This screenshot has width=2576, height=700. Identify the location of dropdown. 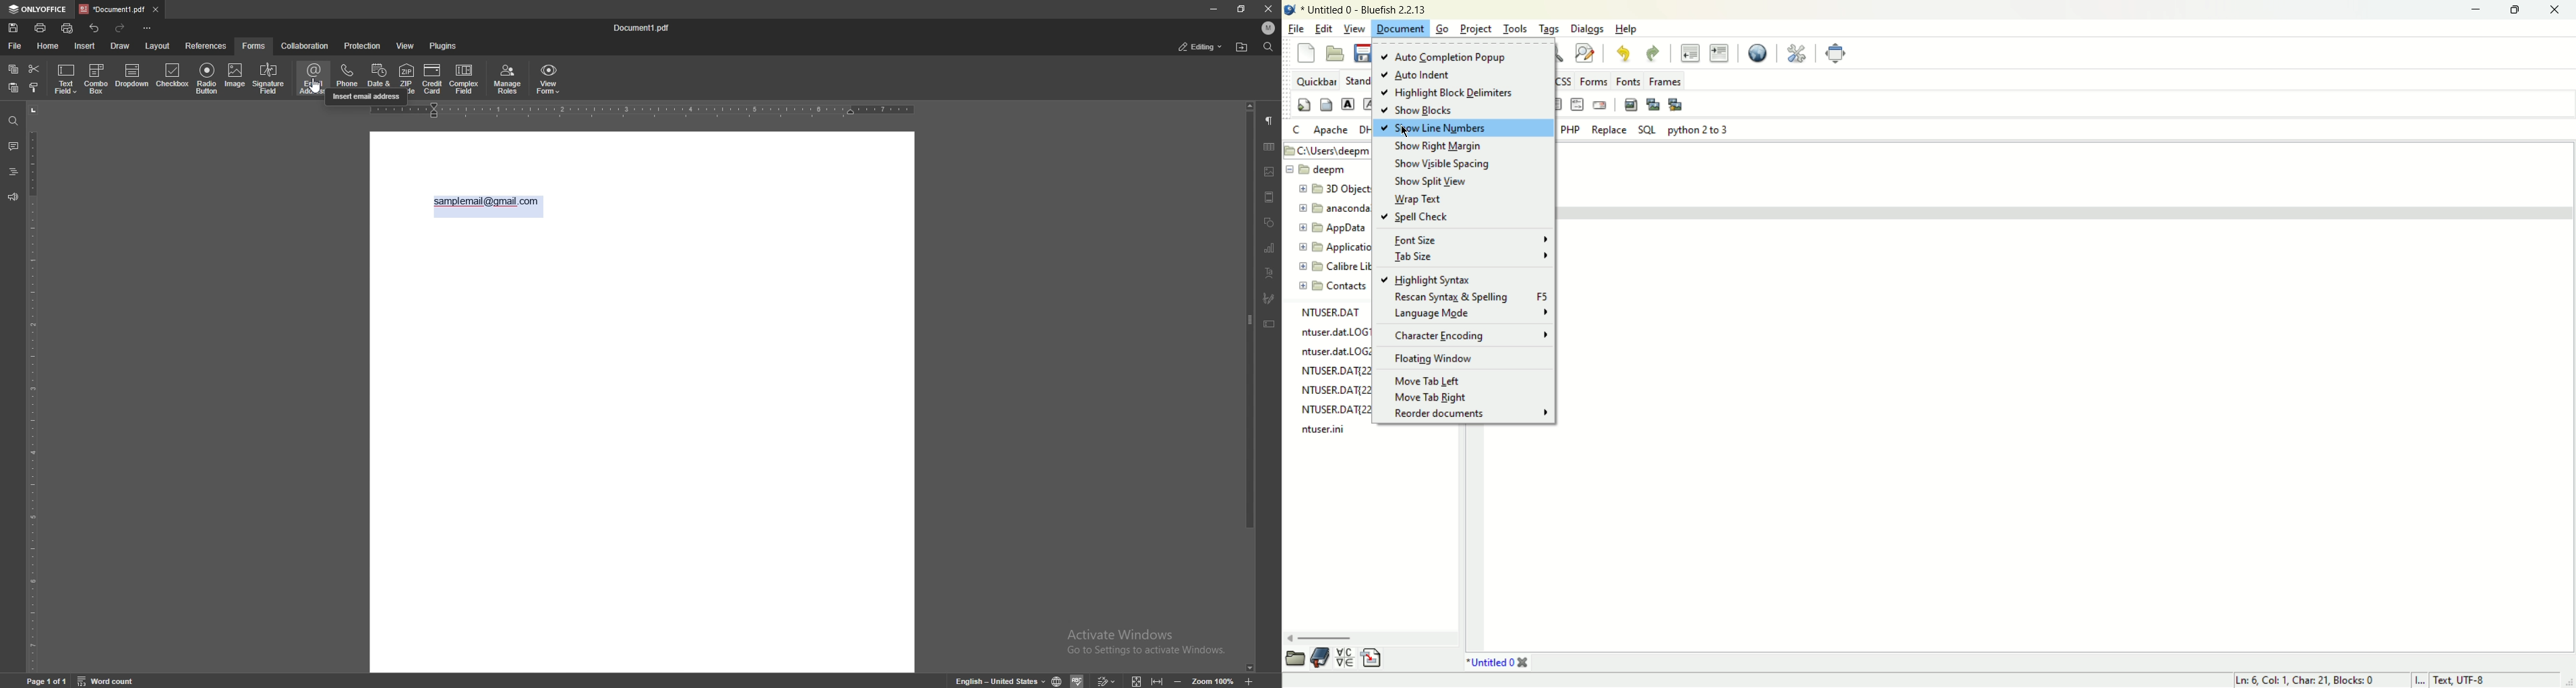
(132, 77).